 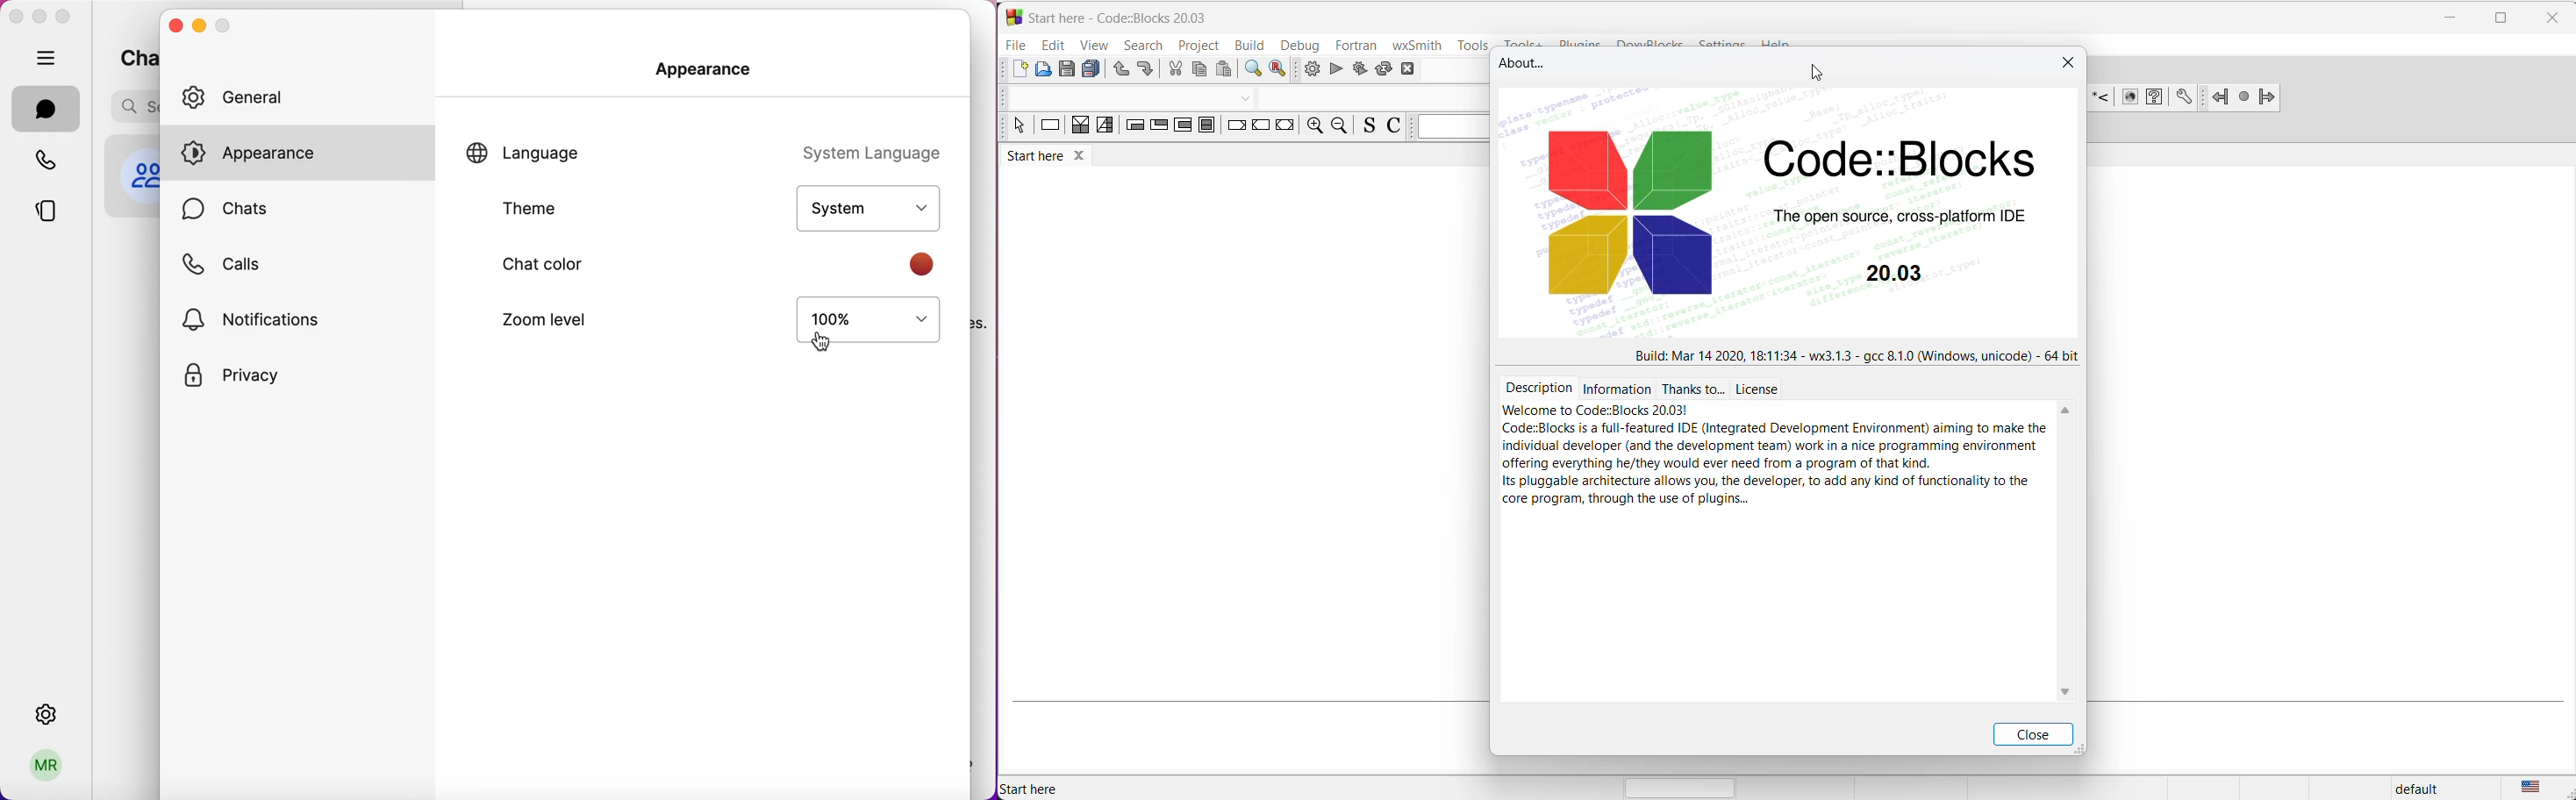 I want to click on paste, so click(x=1225, y=71).